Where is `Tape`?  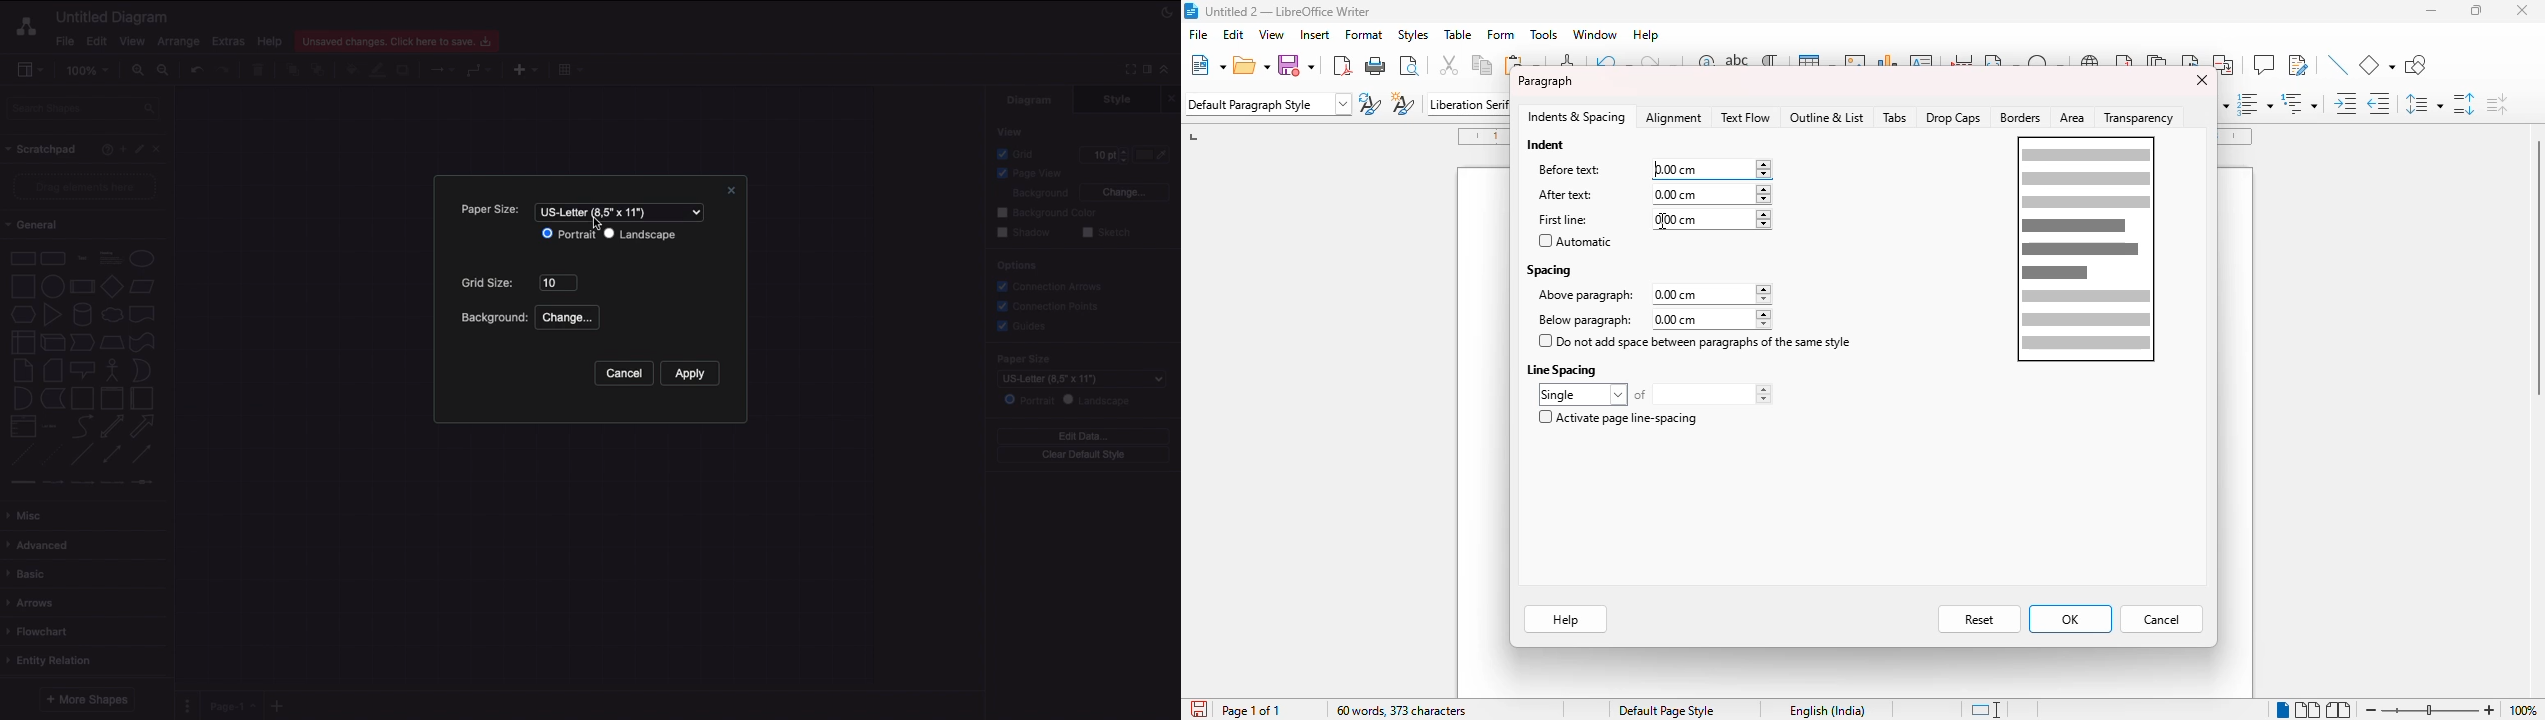
Tape is located at coordinates (145, 341).